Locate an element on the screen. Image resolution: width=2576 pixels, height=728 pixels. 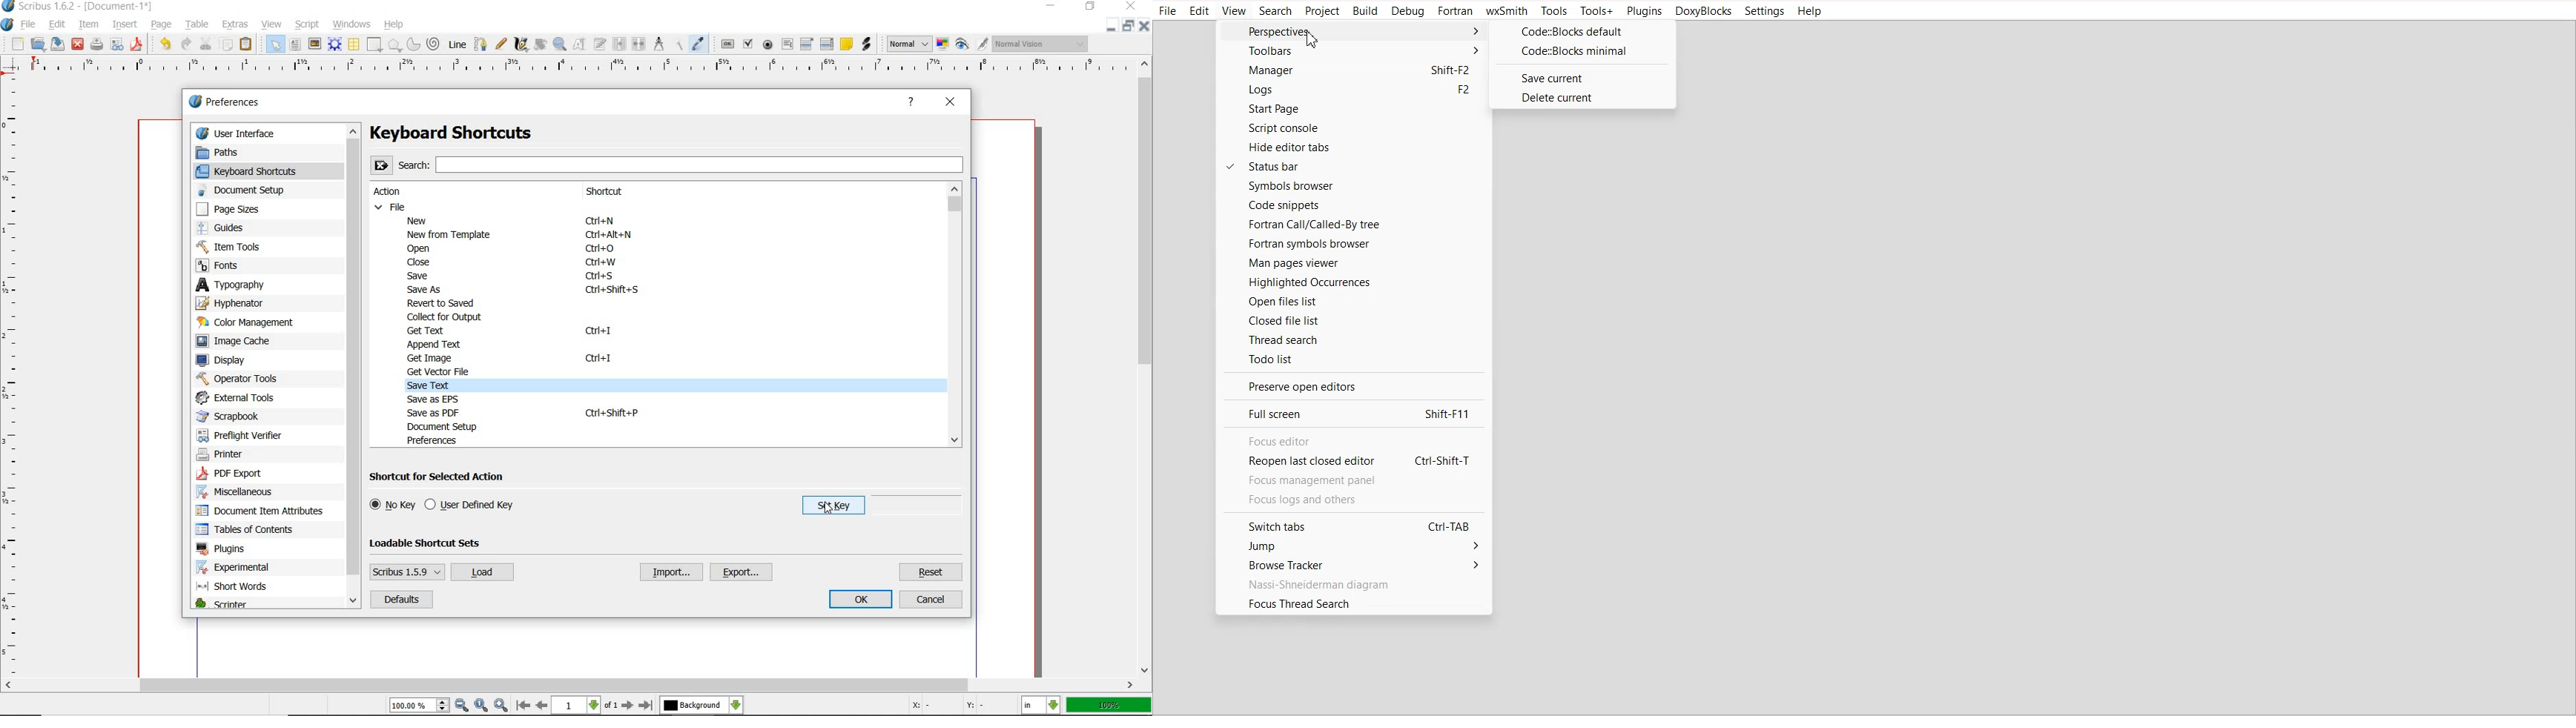
Search is located at coordinates (1275, 11).